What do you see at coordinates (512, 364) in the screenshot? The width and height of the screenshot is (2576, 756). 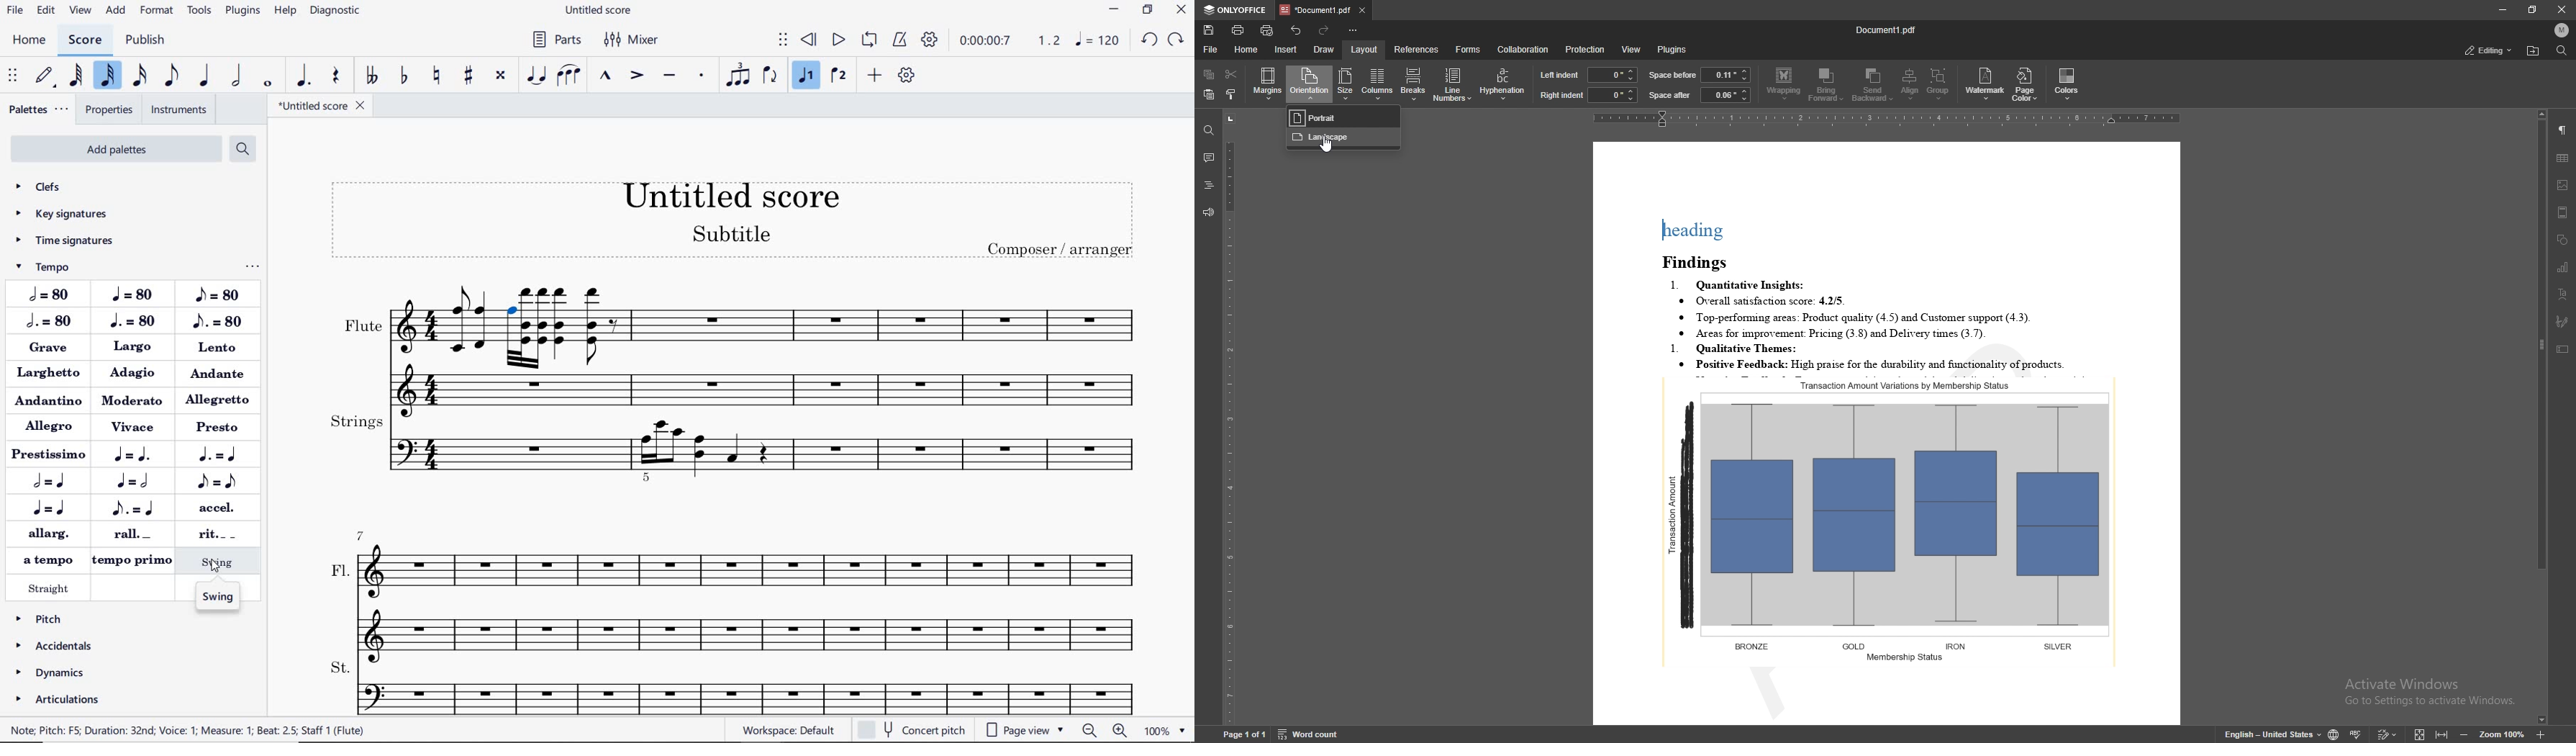 I see `flute` at bounding box center [512, 364].